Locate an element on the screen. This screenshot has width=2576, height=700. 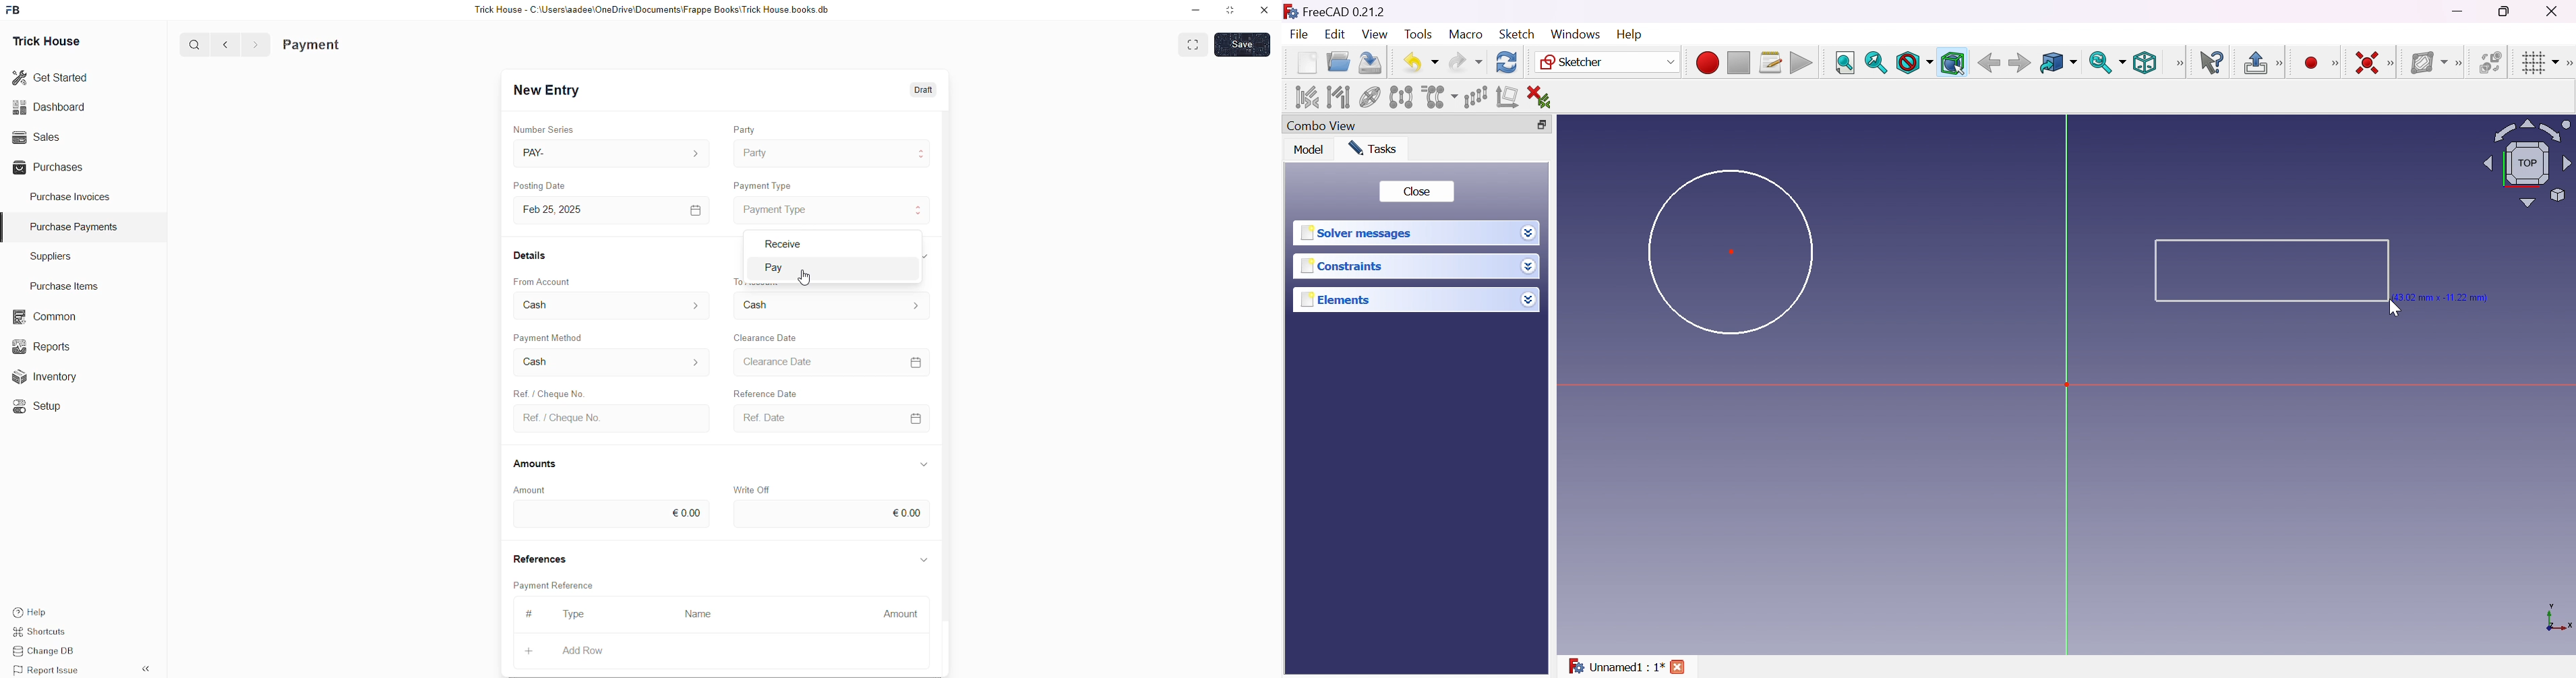
Suppliers is located at coordinates (45, 256).